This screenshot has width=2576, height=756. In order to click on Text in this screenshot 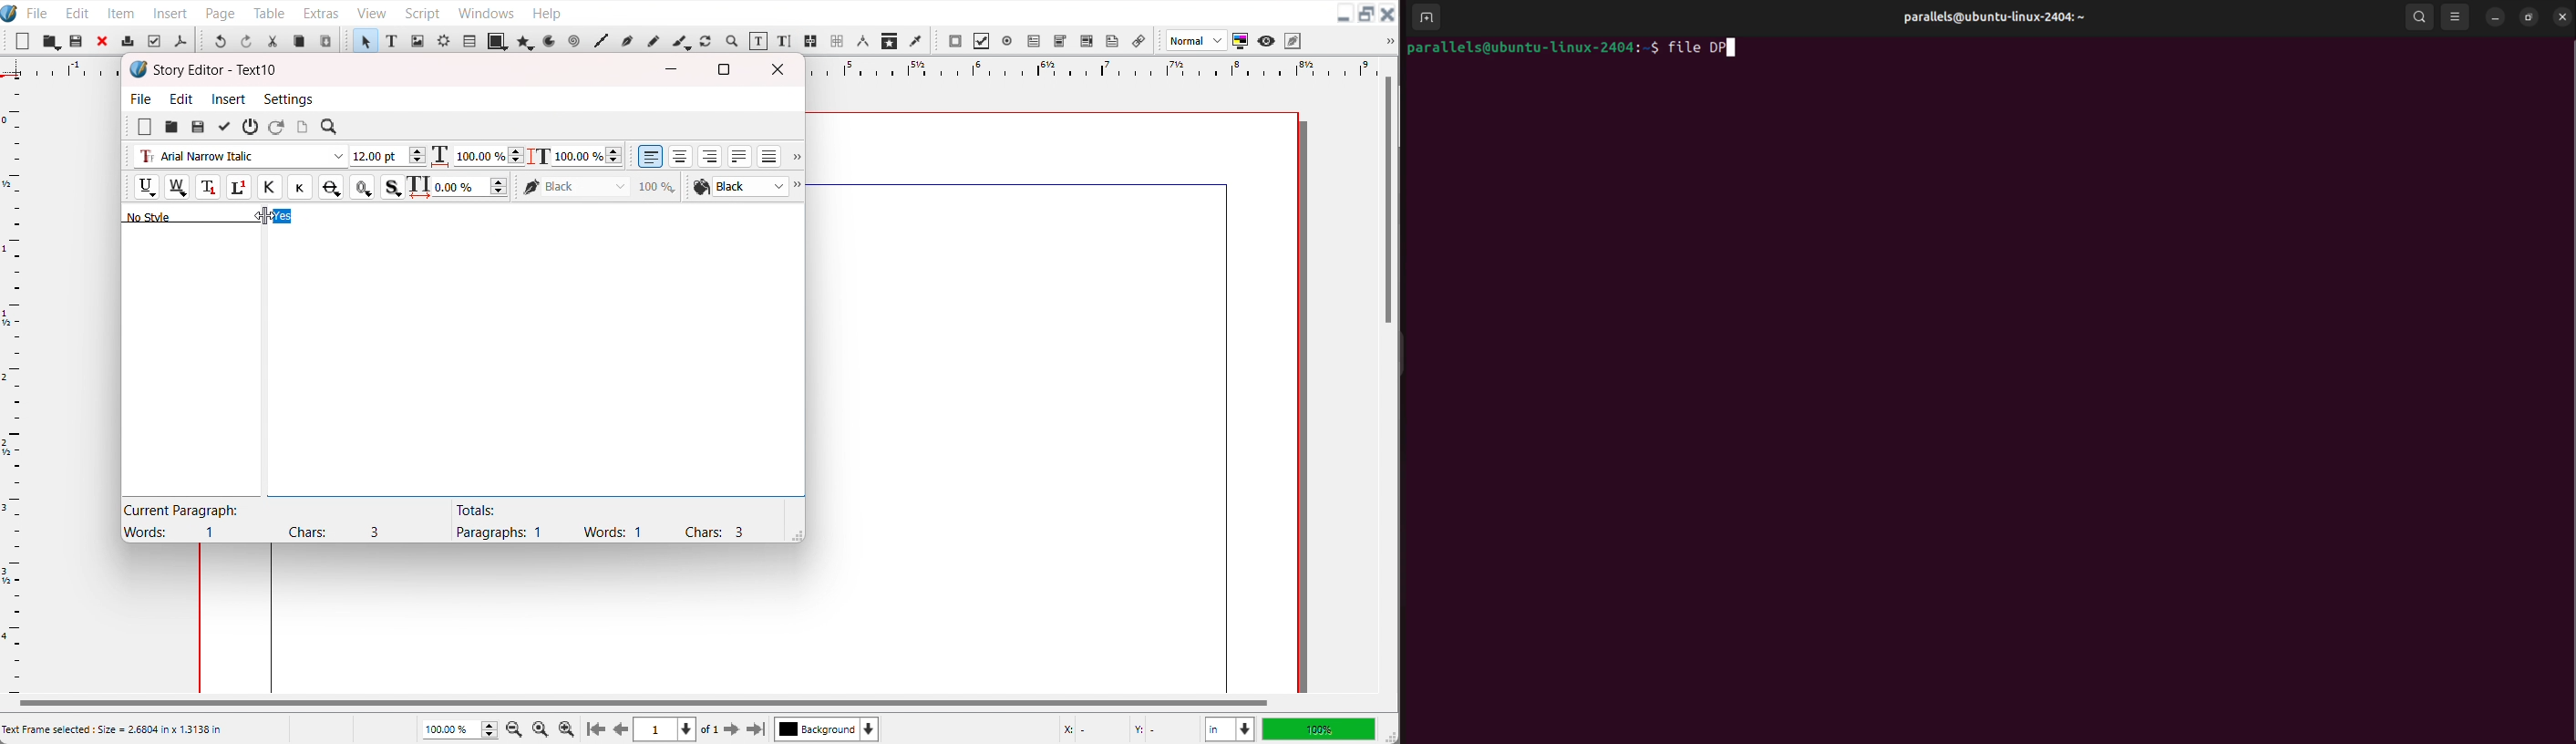, I will do `click(209, 215)`.